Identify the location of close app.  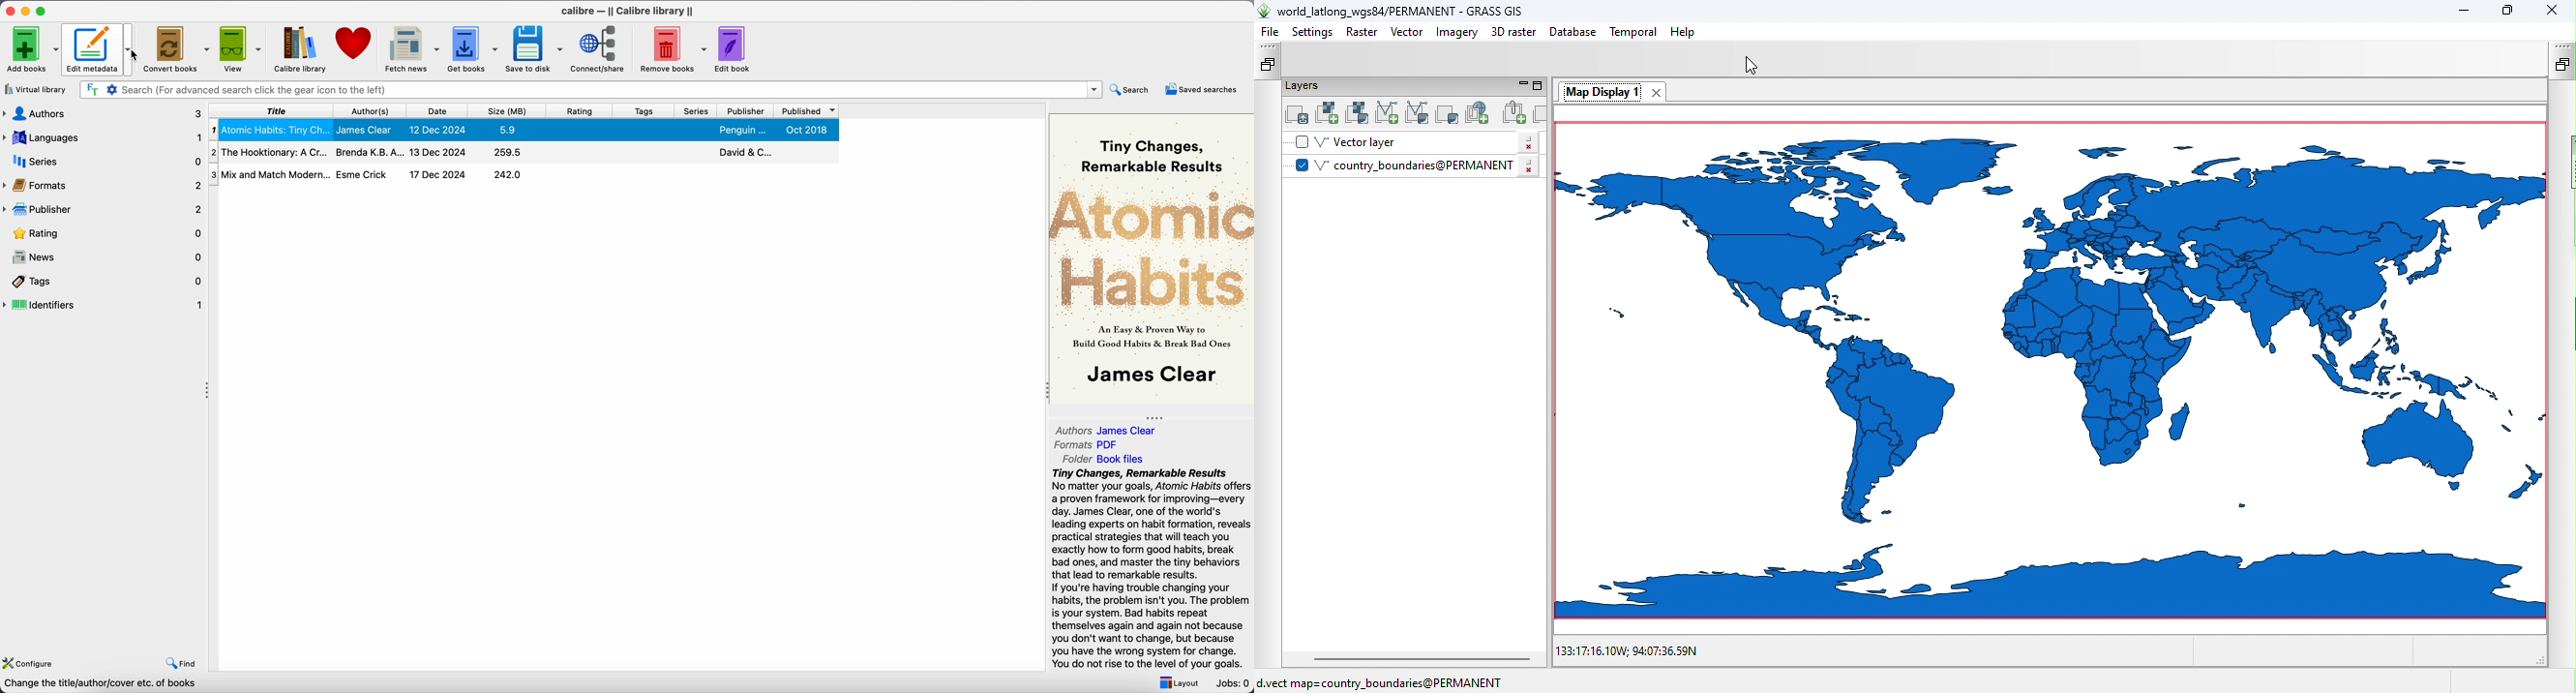
(10, 12).